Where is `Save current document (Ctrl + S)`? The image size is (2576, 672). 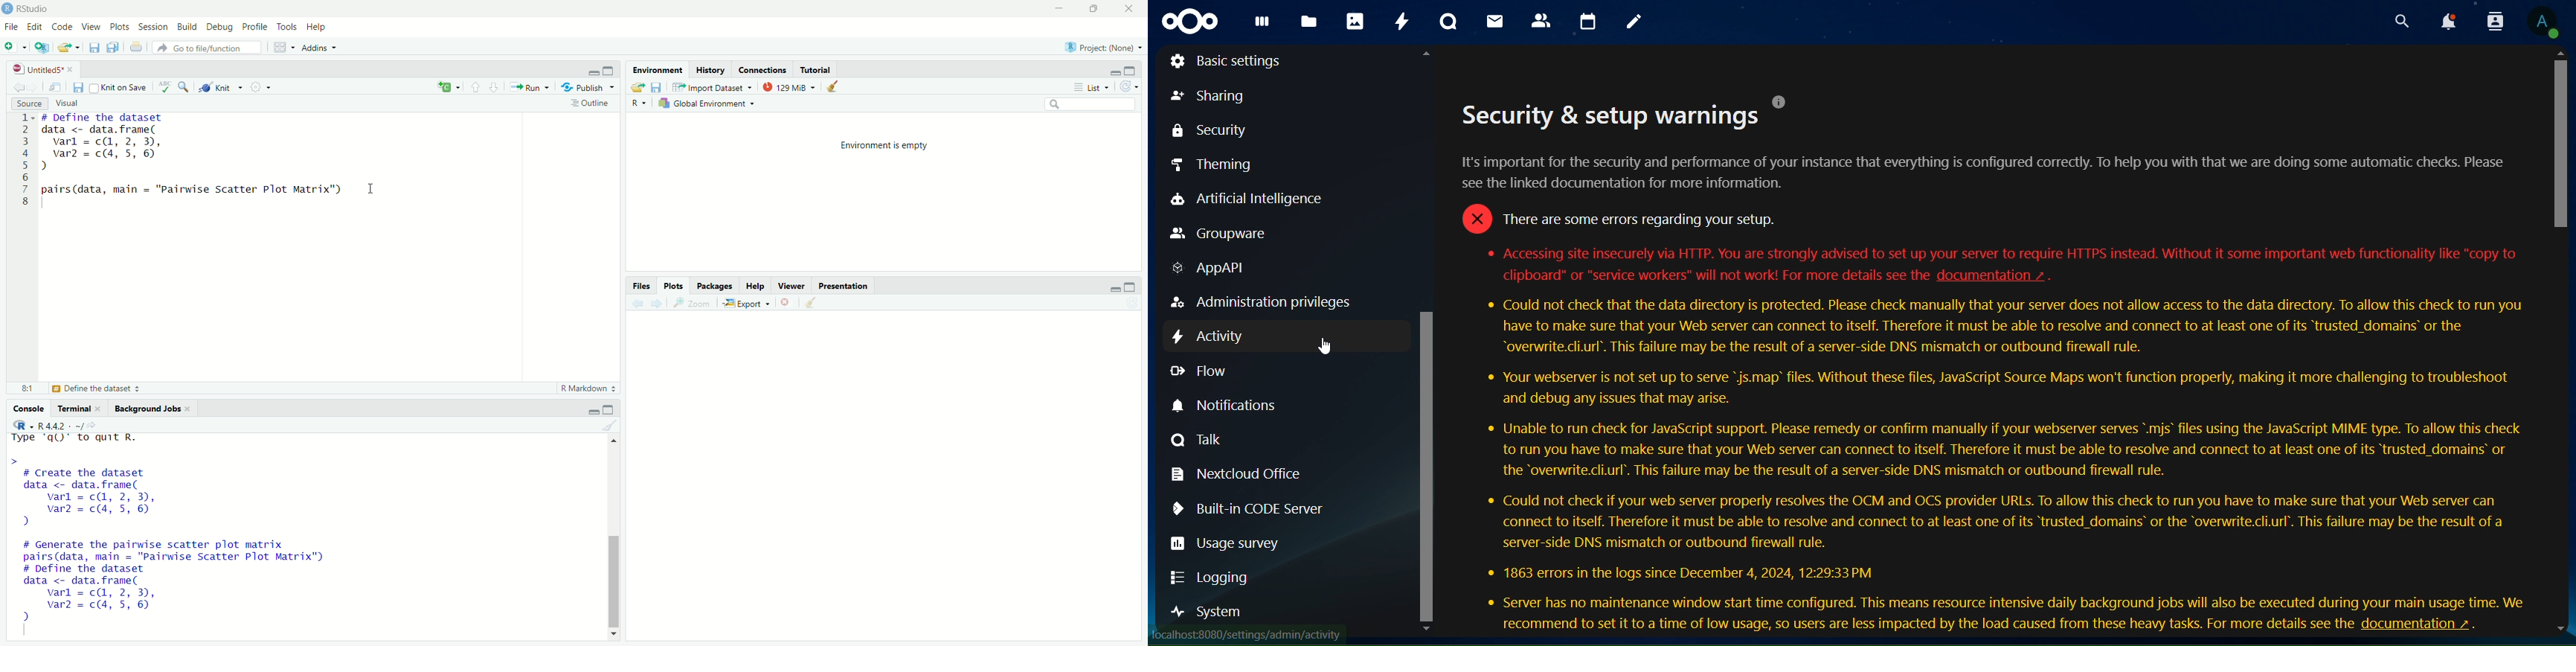
Save current document (Ctrl + S) is located at coordinates (80, 86).